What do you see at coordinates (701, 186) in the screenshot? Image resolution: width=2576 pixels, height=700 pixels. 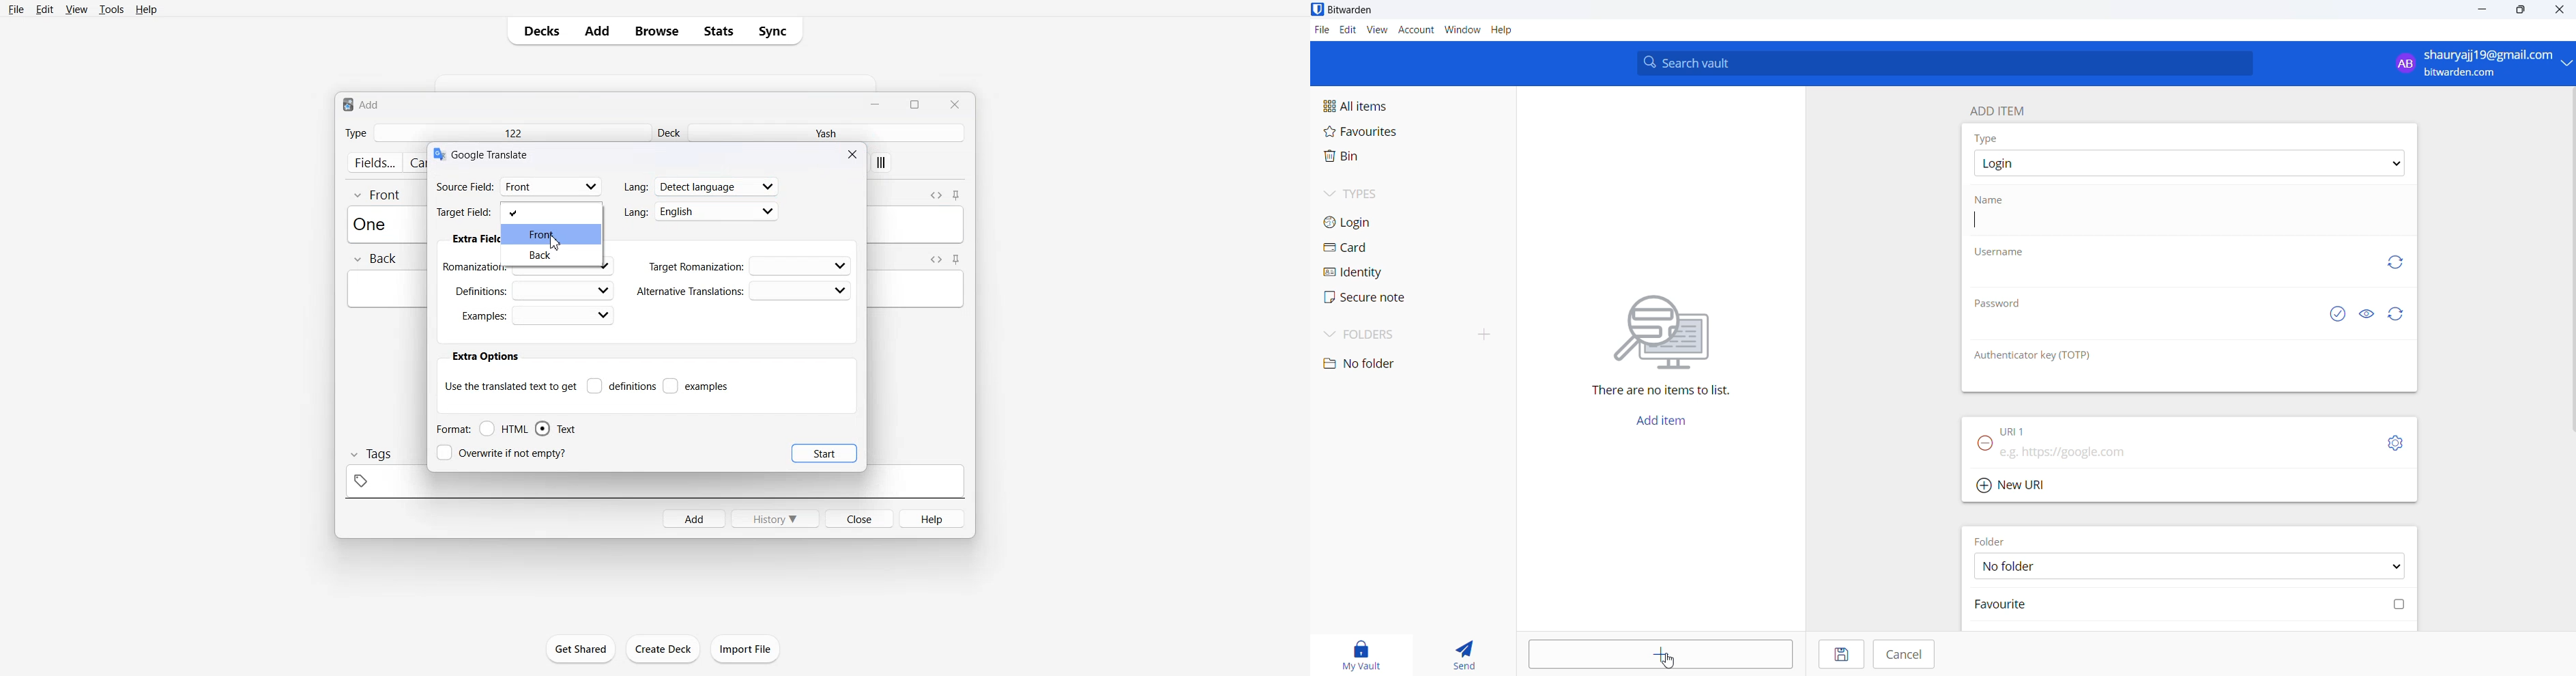 I see `Language` at bounding box center [701, 186].